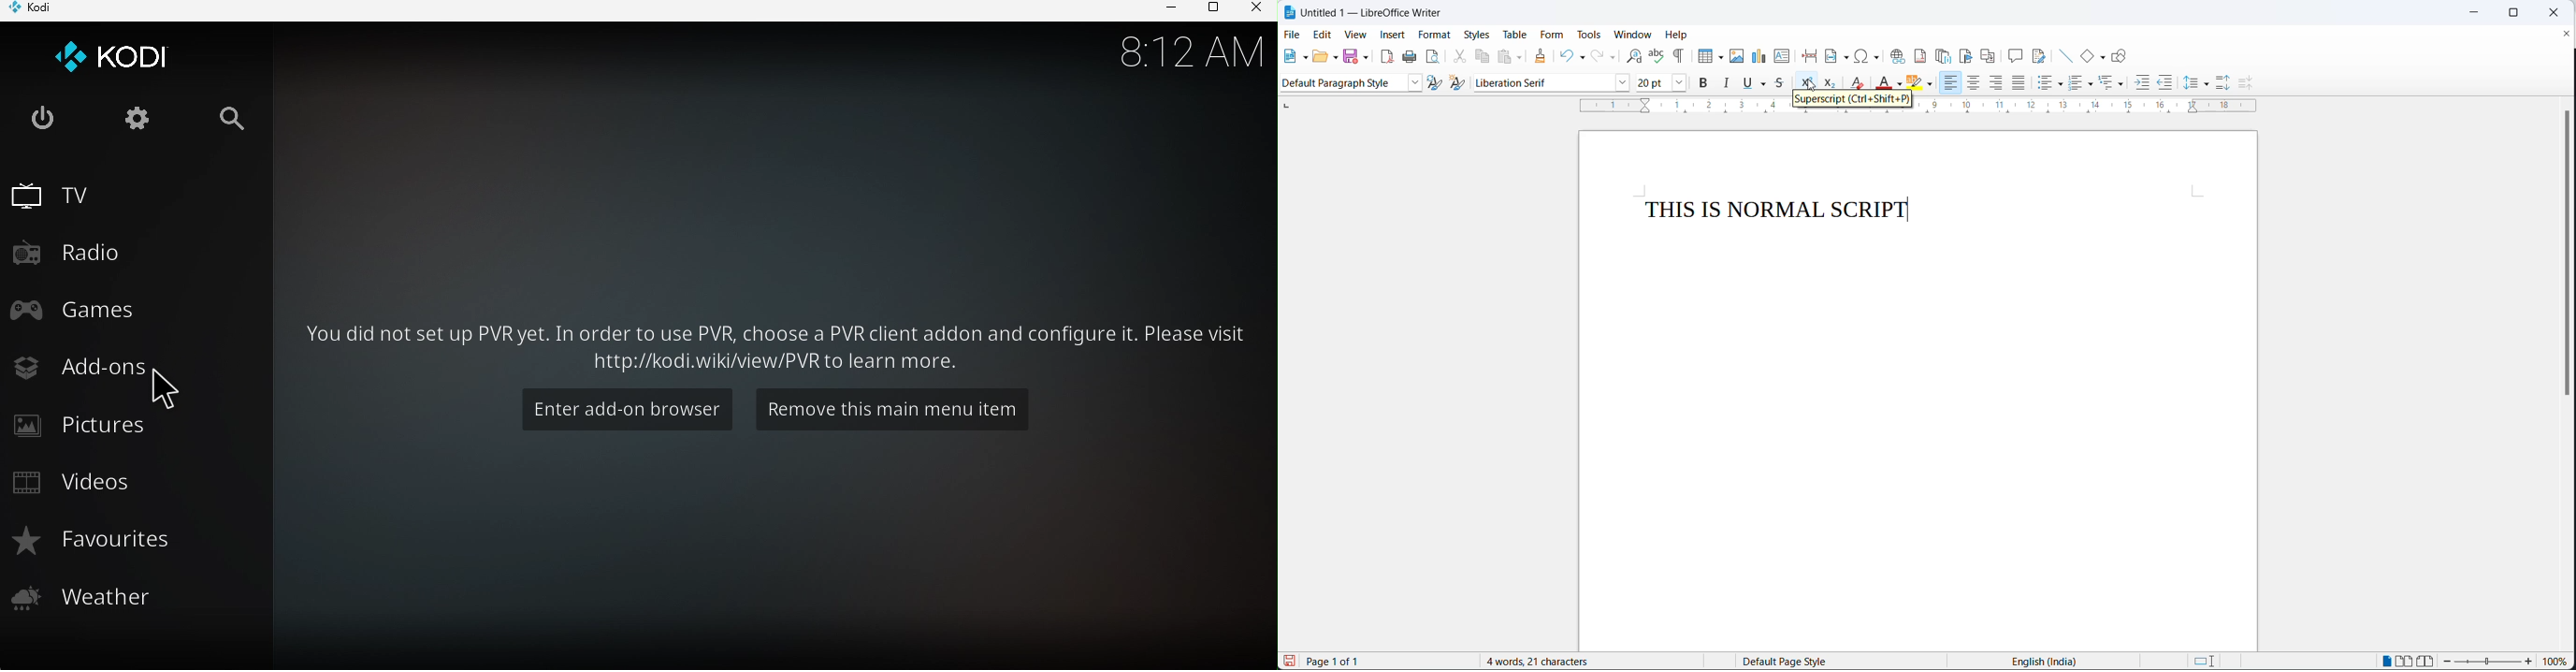 This screenshot has width=2576, height=672. What do you see at coordinates (1810, 87) in the screenshot?
I see `cursor` at bounding box center [1810, 87].